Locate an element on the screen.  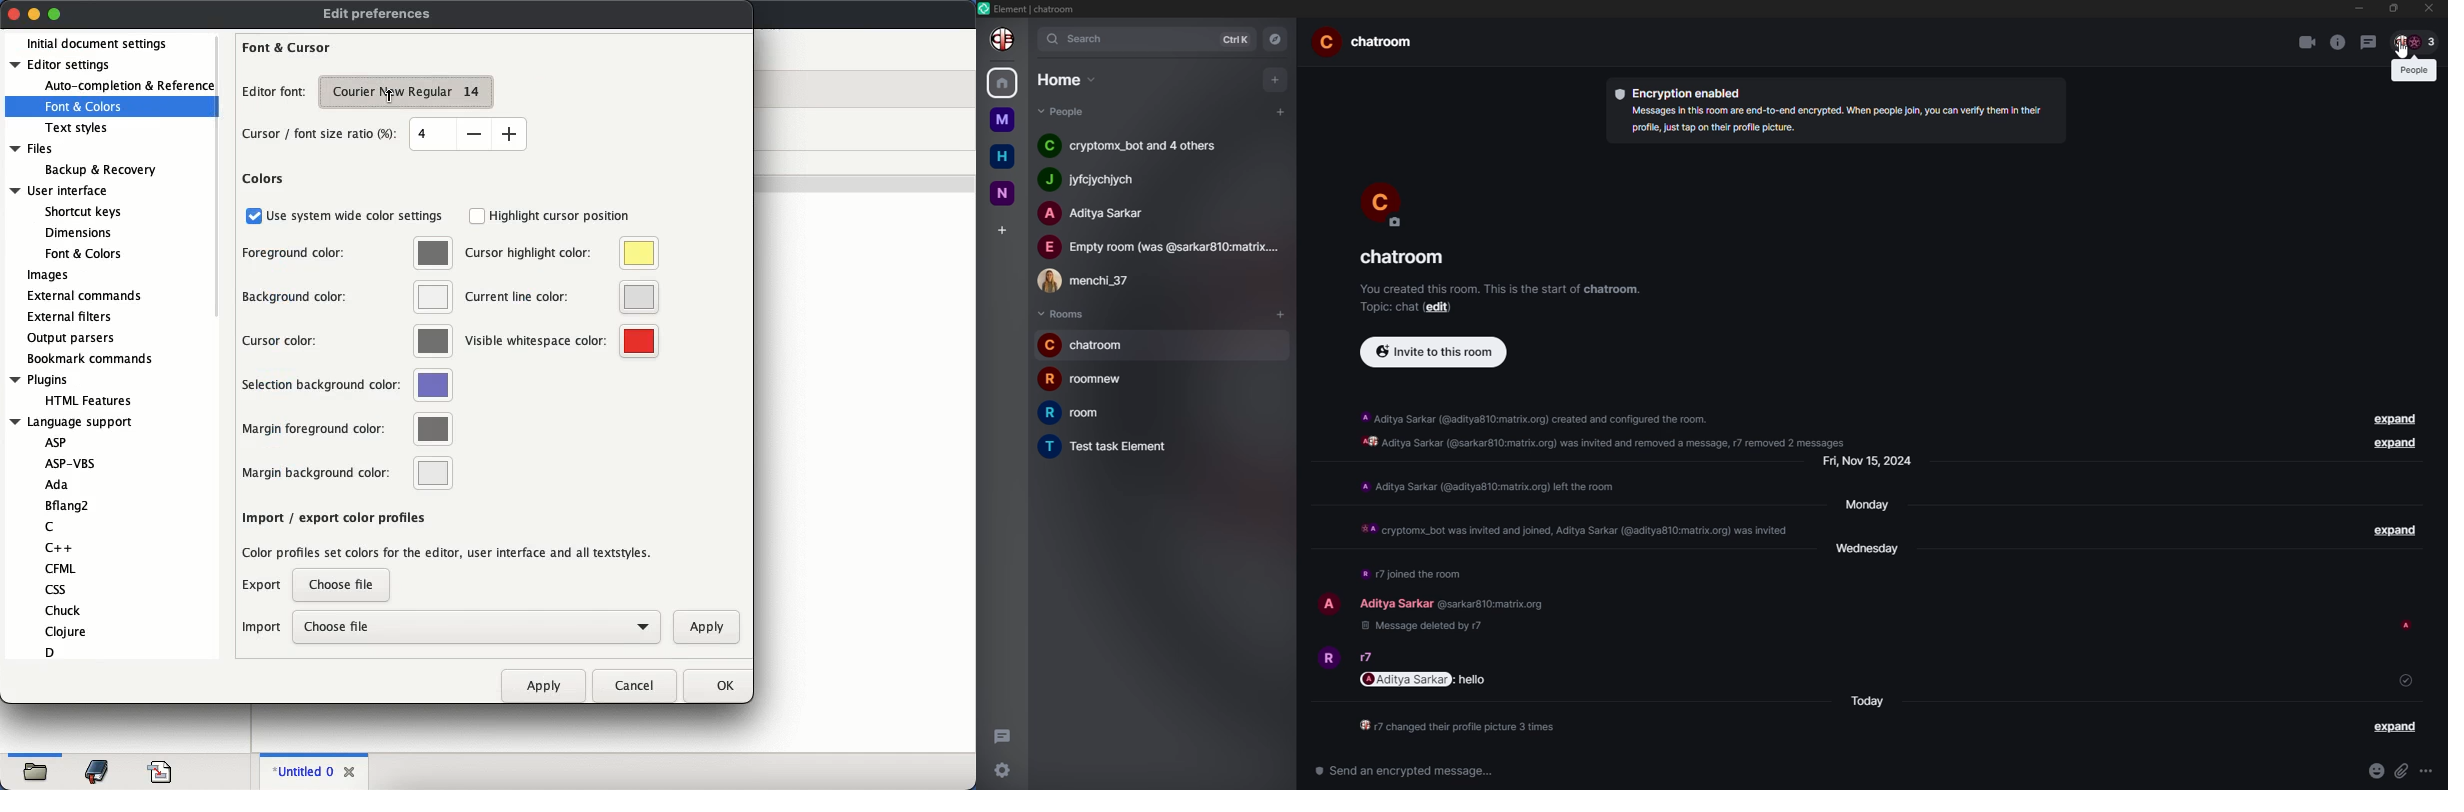
external filters is located at coordinates (73, 317).